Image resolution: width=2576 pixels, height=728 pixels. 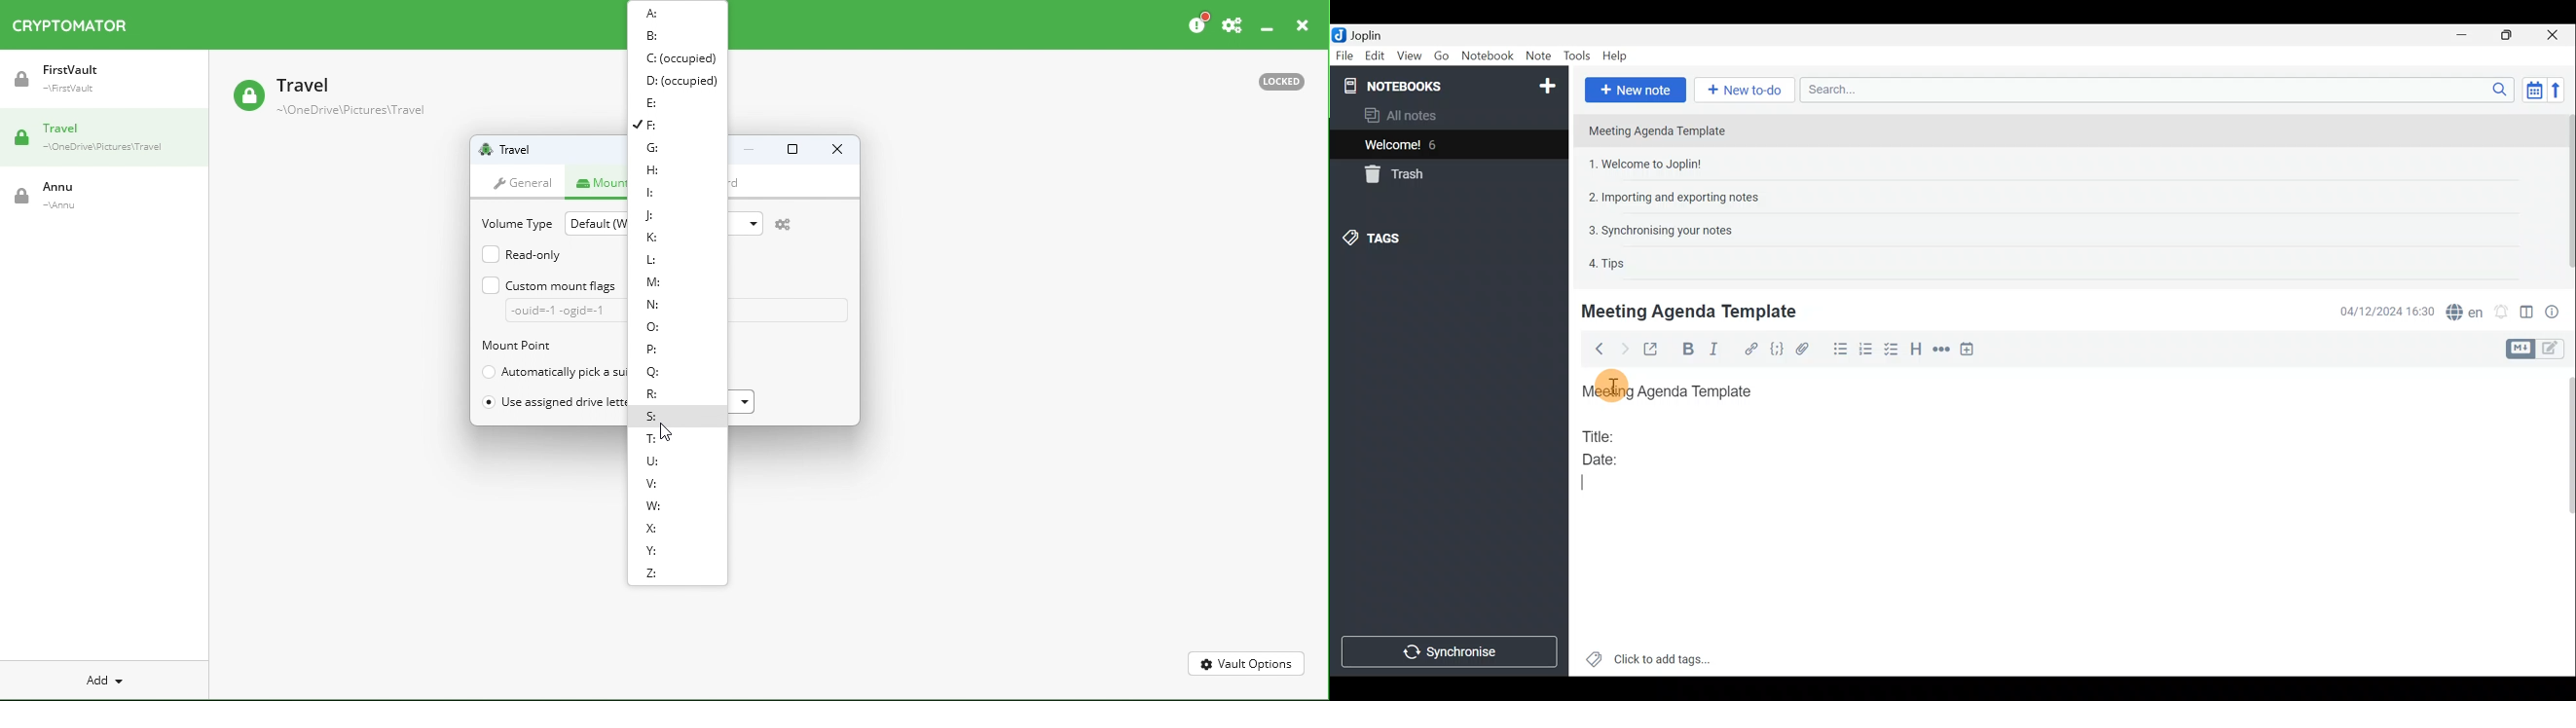 What do you see at coordinates (357, 97) in the screenshot?
I see `Travel Vault` at bounding box center [357, 97].